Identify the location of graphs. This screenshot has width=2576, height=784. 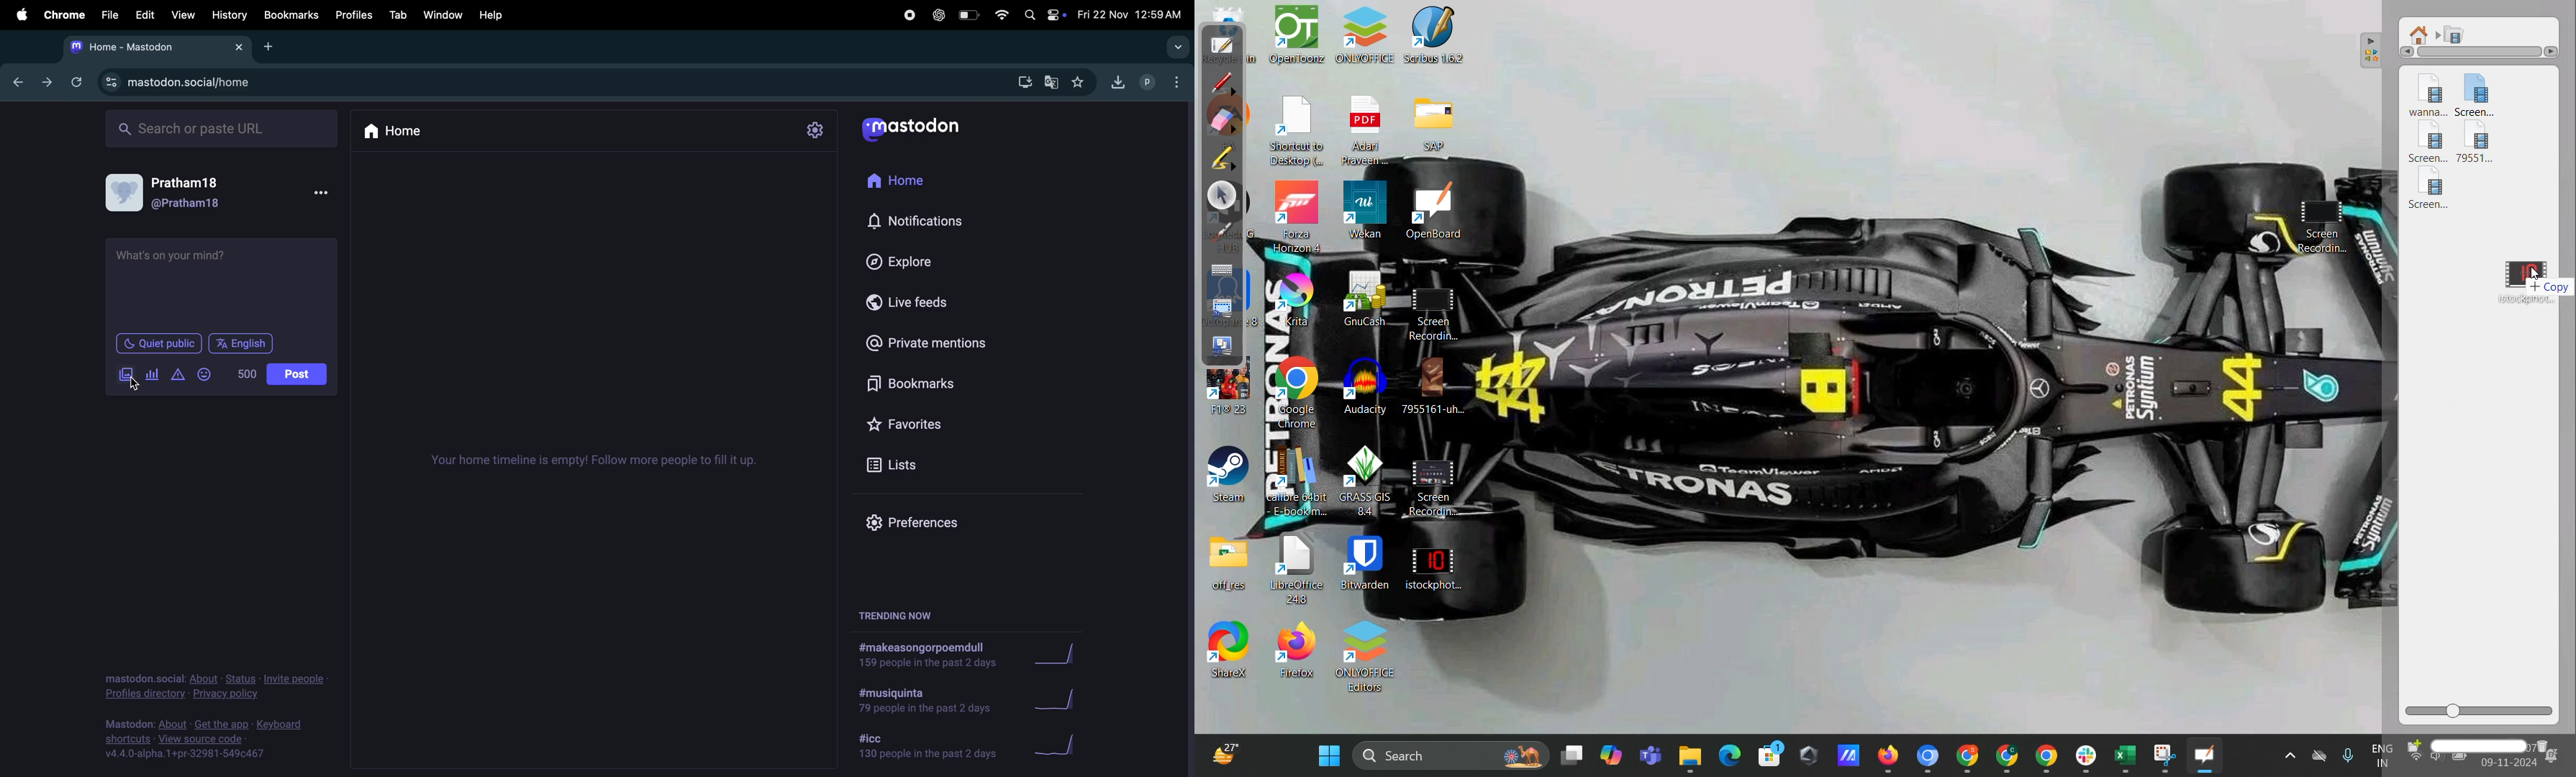
(1057, 742).